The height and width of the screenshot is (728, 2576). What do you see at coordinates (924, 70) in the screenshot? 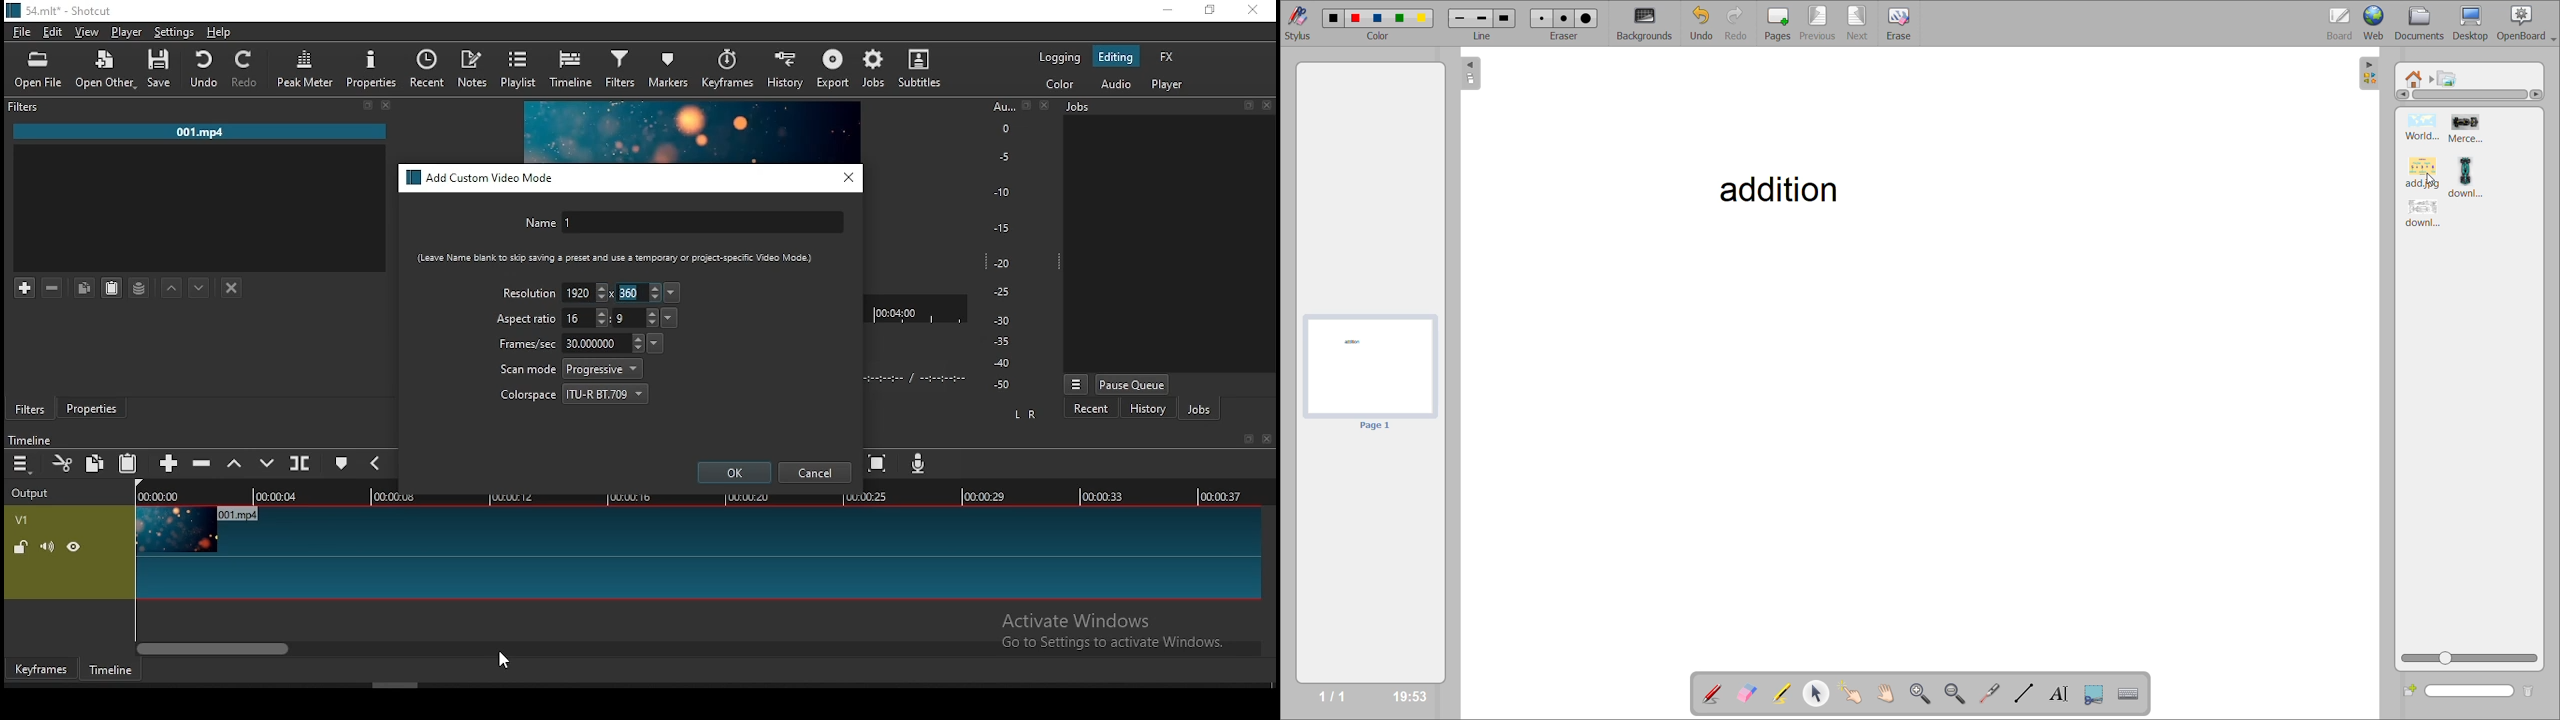
I see `subtitles` at bounding box center [924, 70].